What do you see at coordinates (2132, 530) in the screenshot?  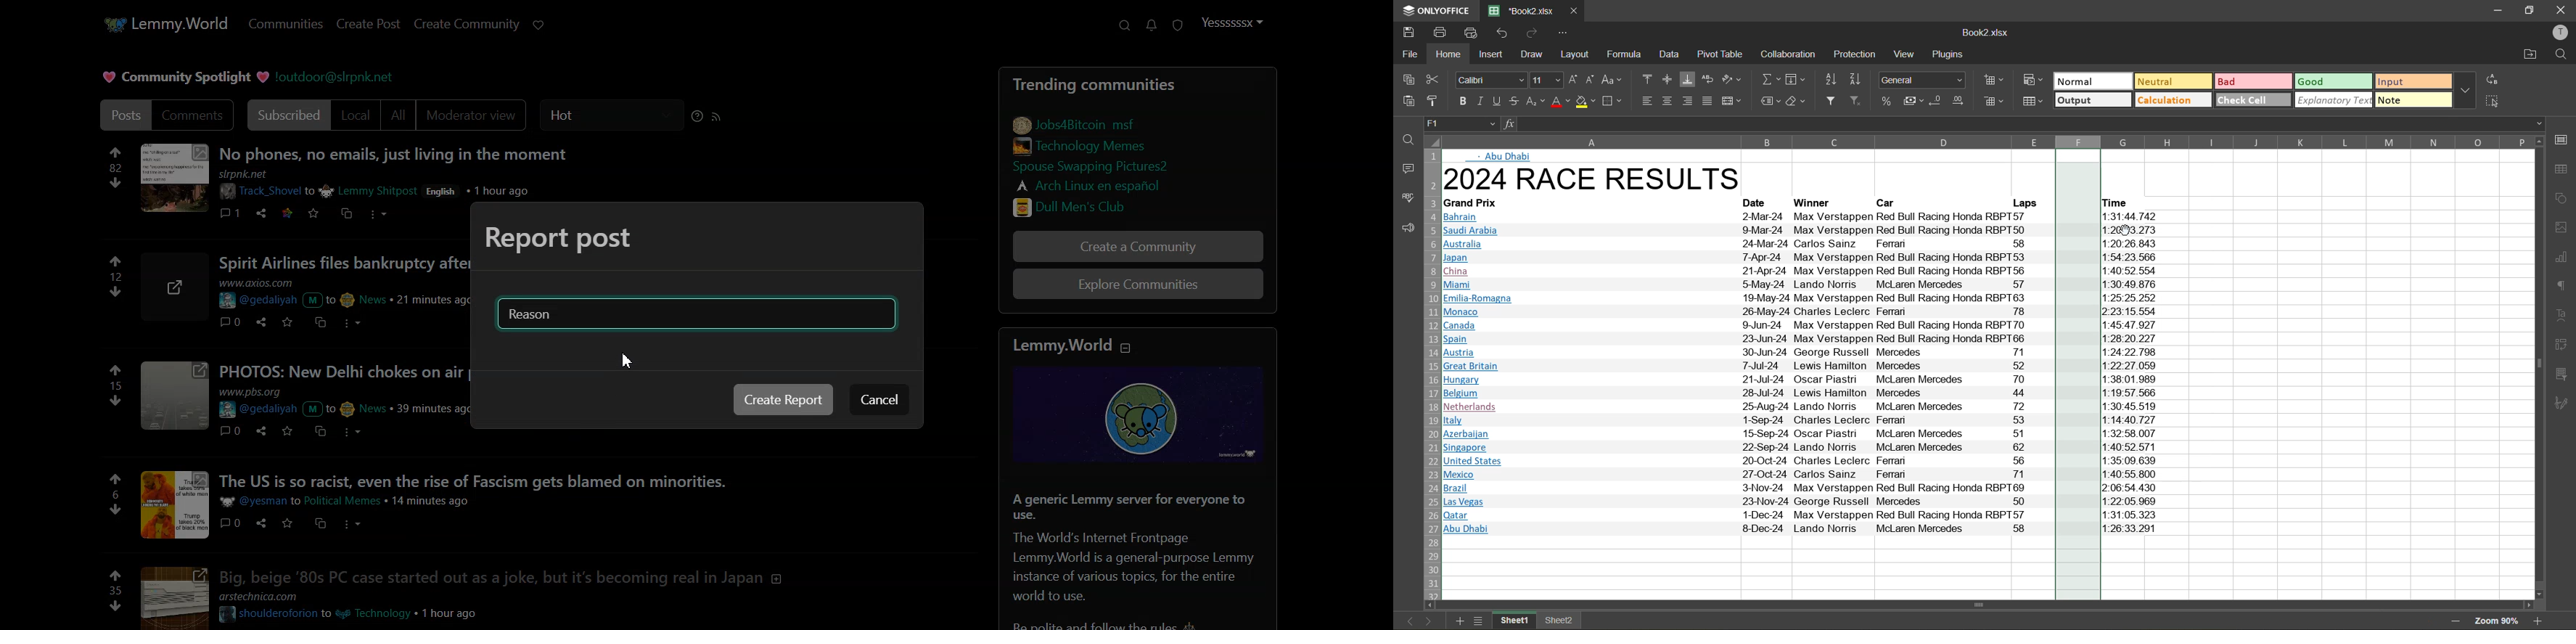 I see `|1:26:33.291` at bounding box center [2132, 530].